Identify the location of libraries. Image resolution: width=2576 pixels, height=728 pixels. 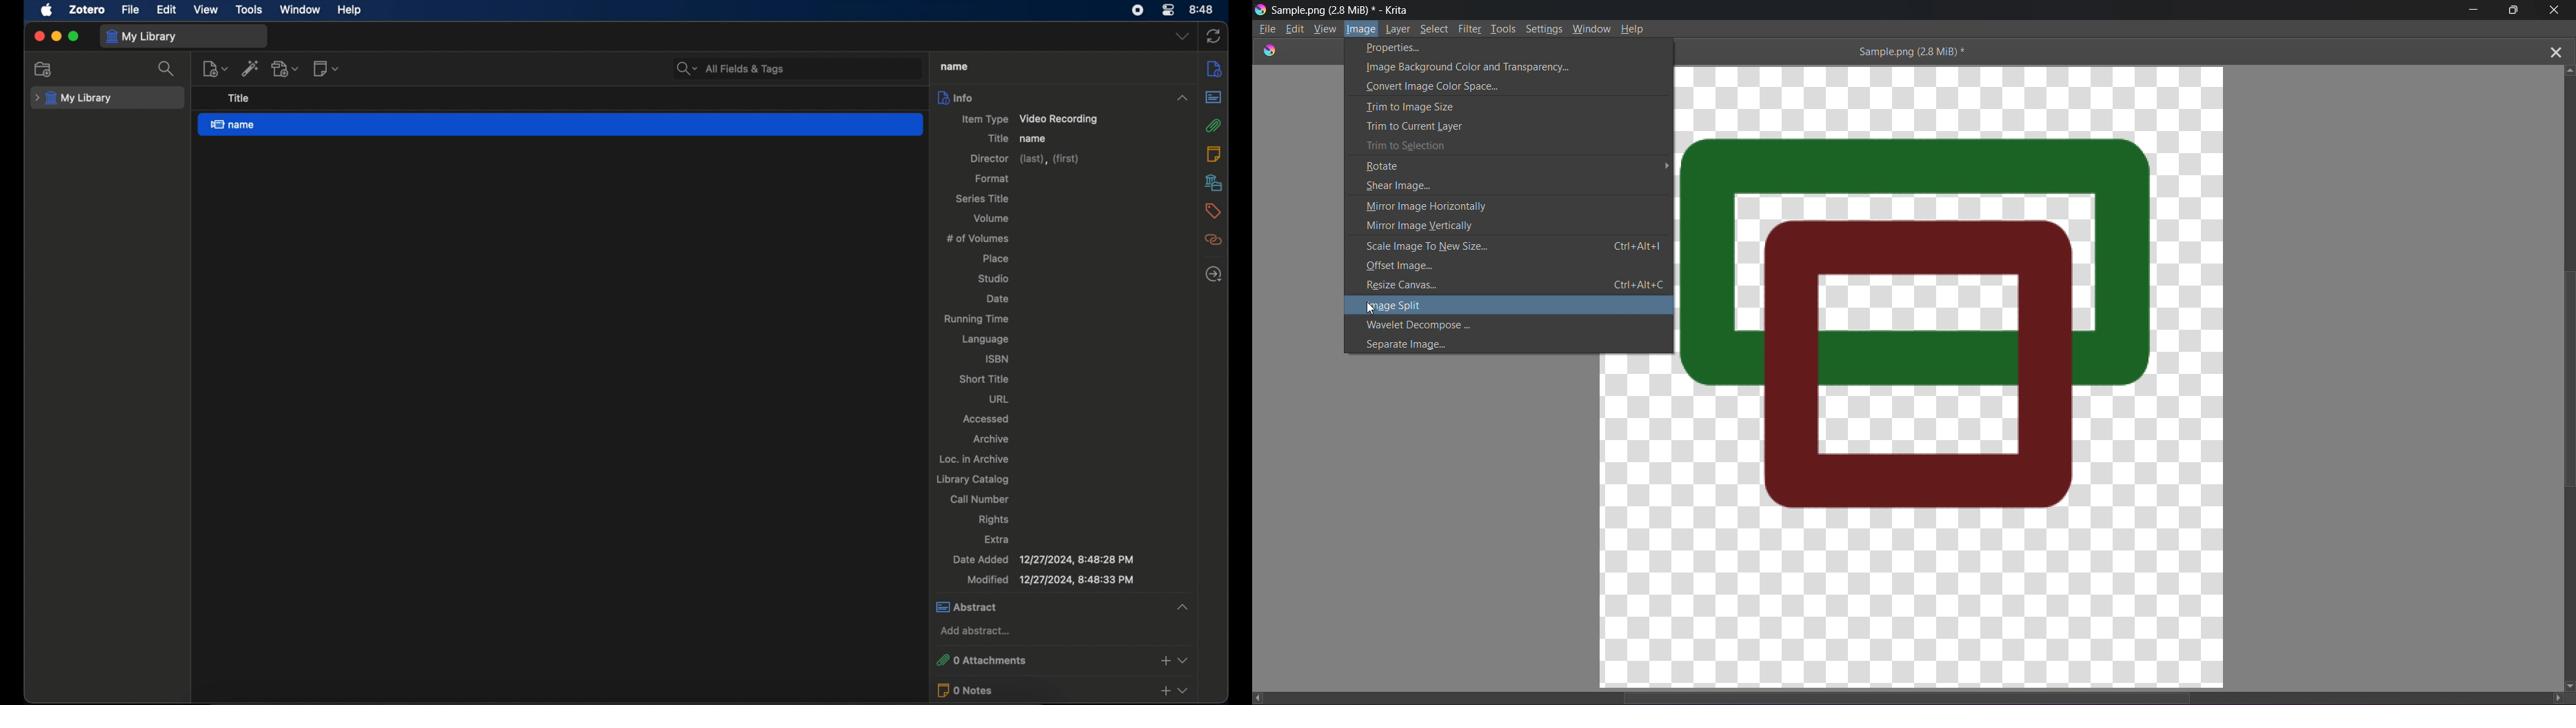
(1214, 182).